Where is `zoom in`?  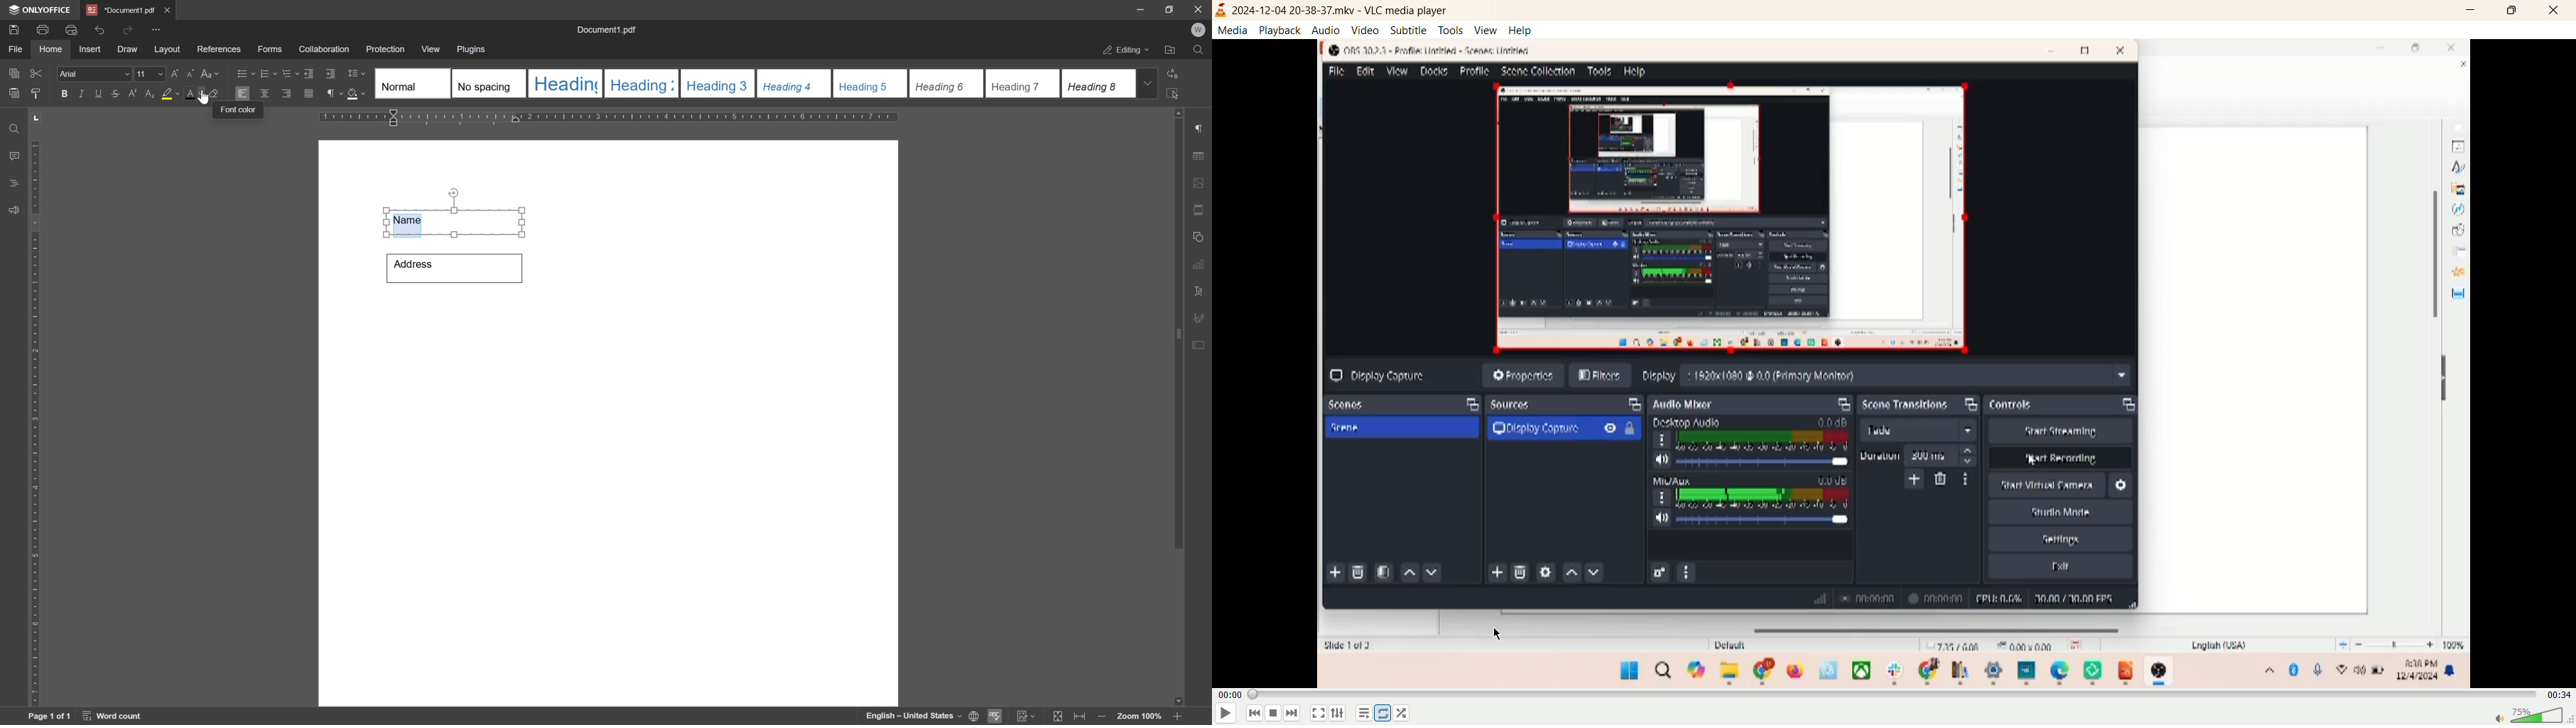
zoom in is located at coordinates (1100, 717).